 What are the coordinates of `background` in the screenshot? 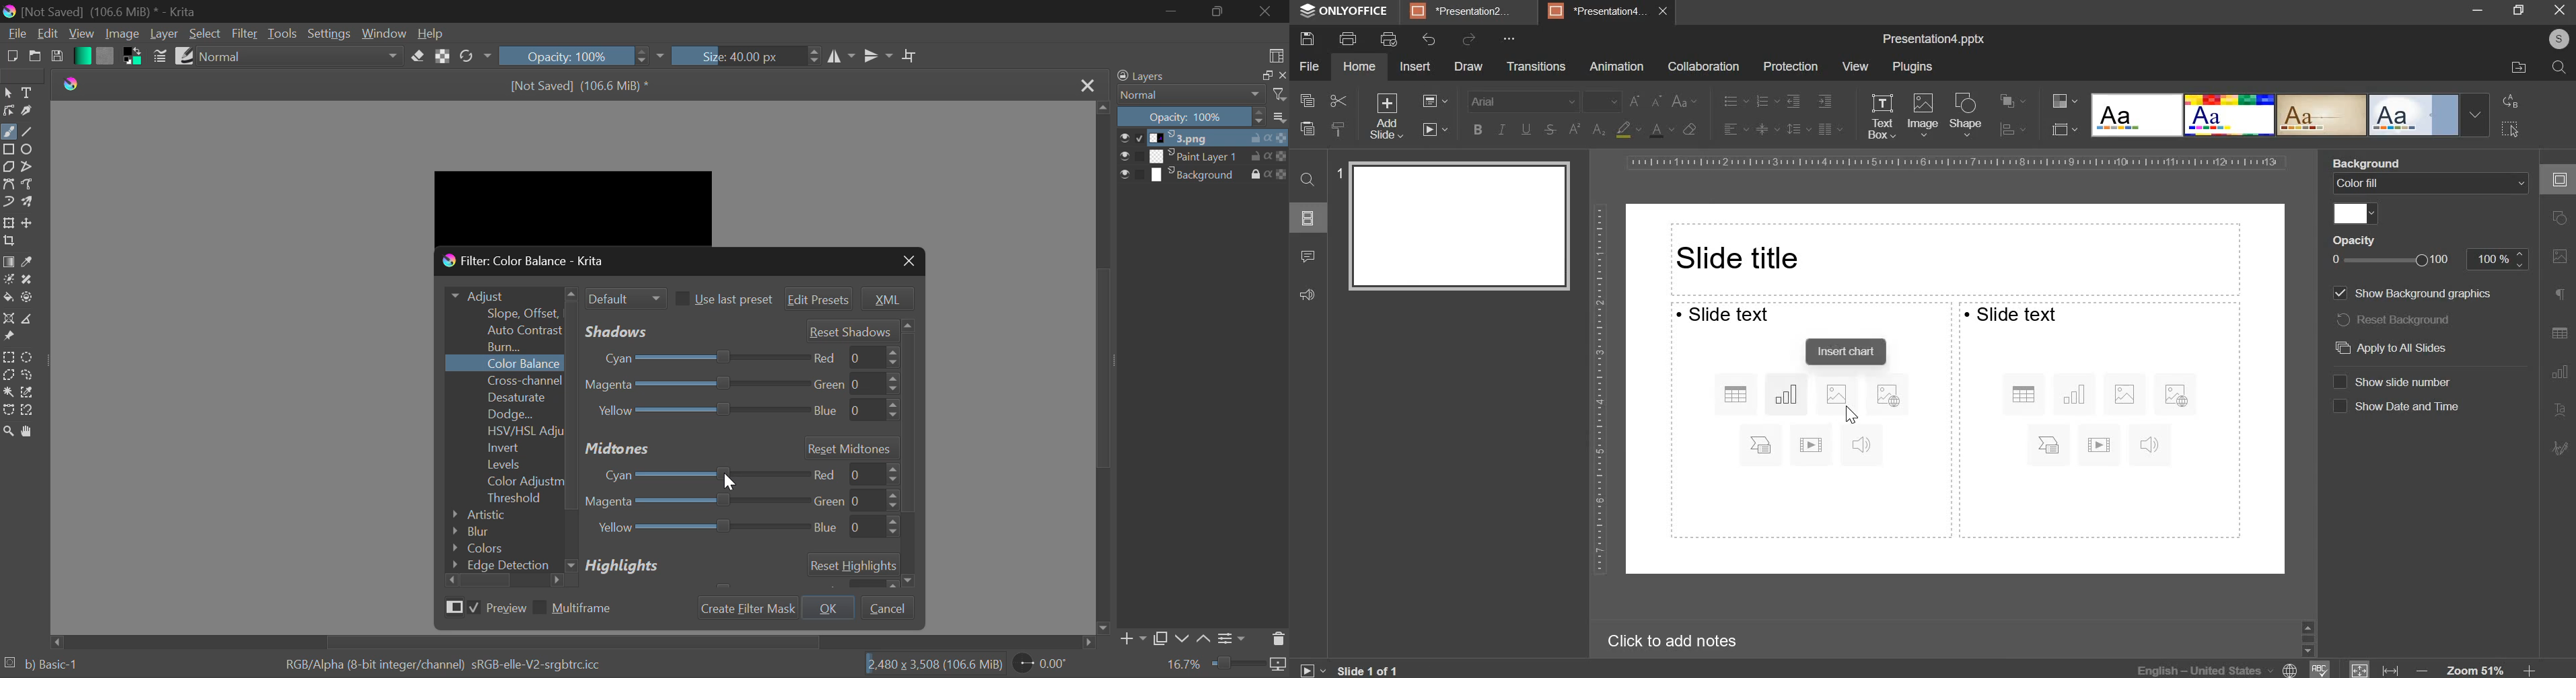 It's located at (2371, 163).